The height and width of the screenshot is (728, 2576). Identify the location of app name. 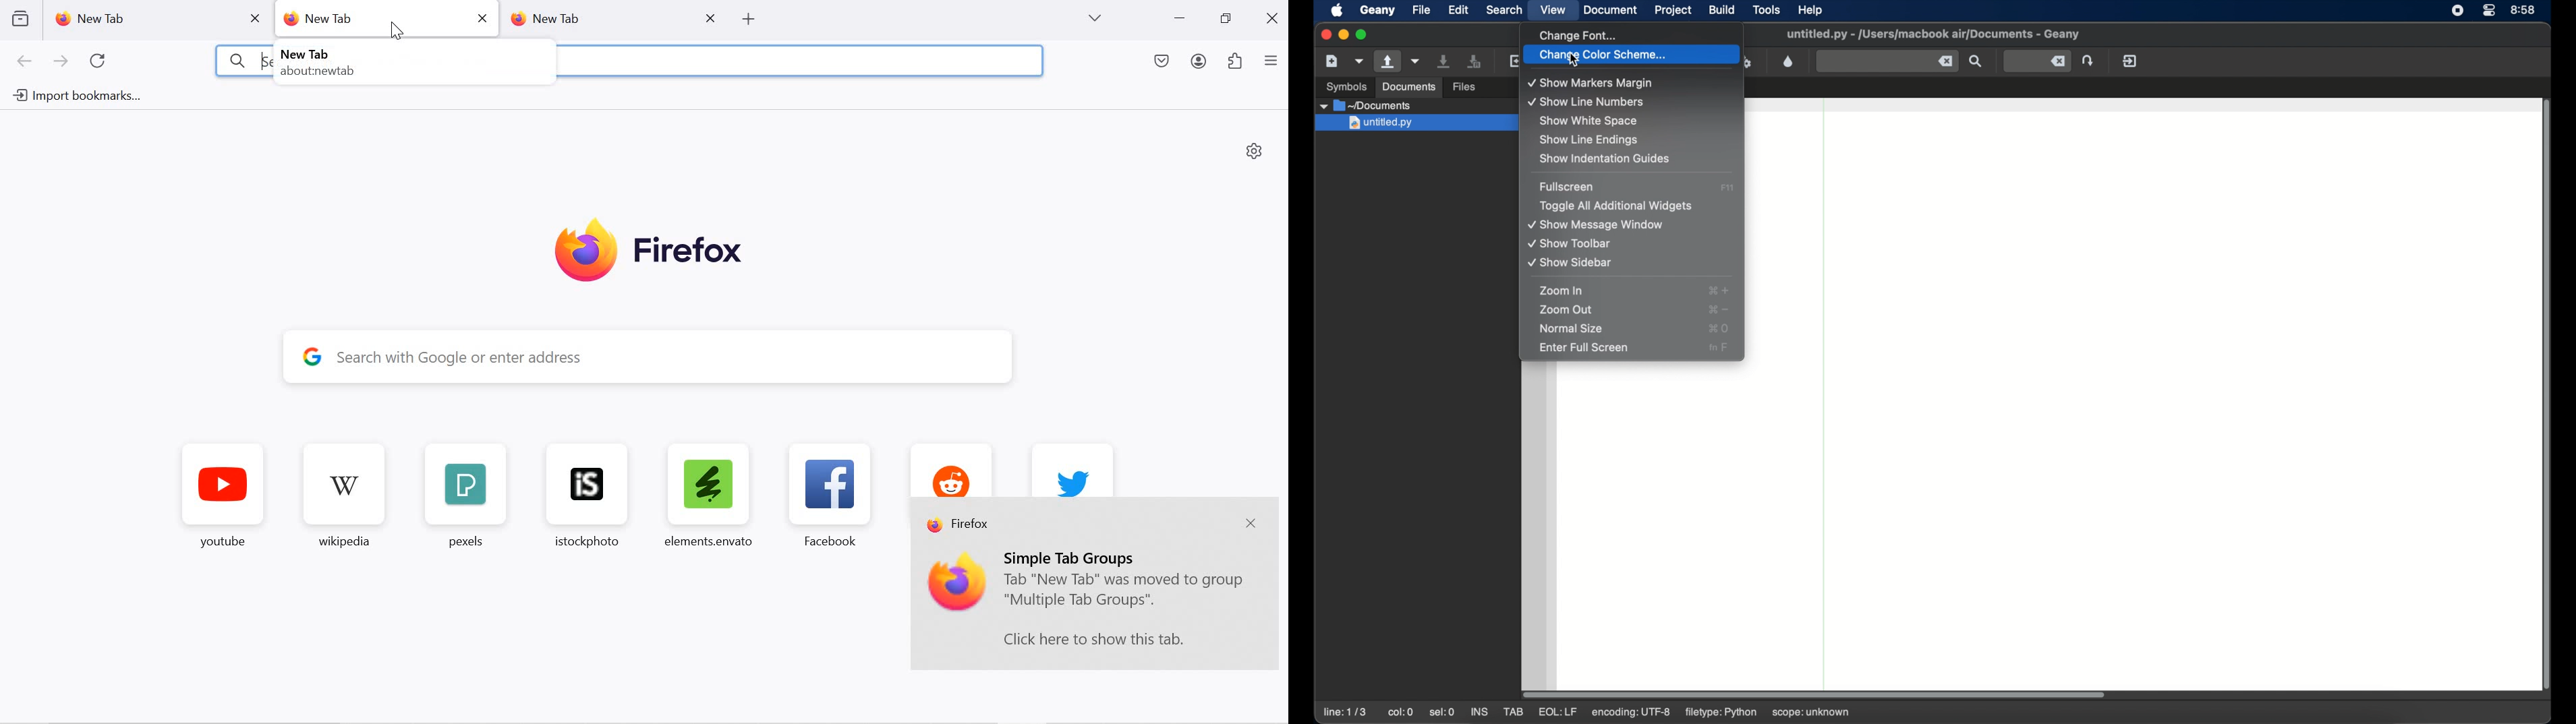
(960, 526).